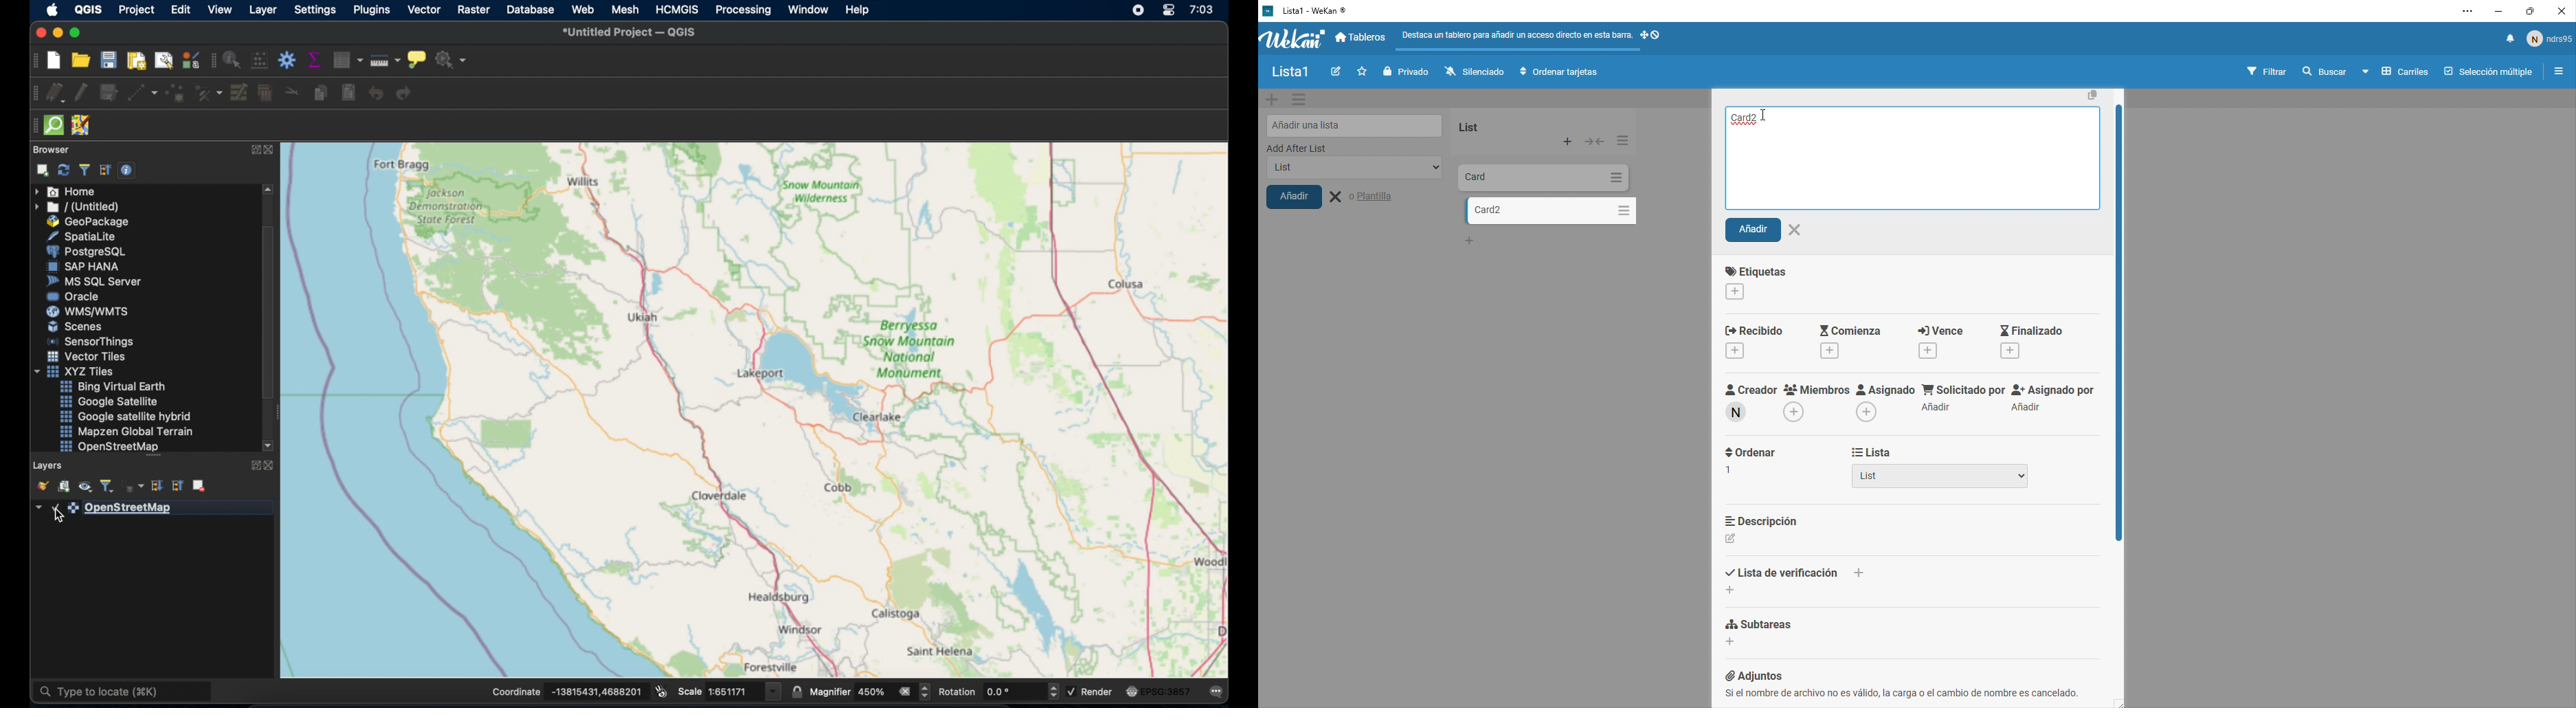 Image resolution: width=2576 pixels, height=728 pixels. I want to click on save layer. edits, so click(108, 94).